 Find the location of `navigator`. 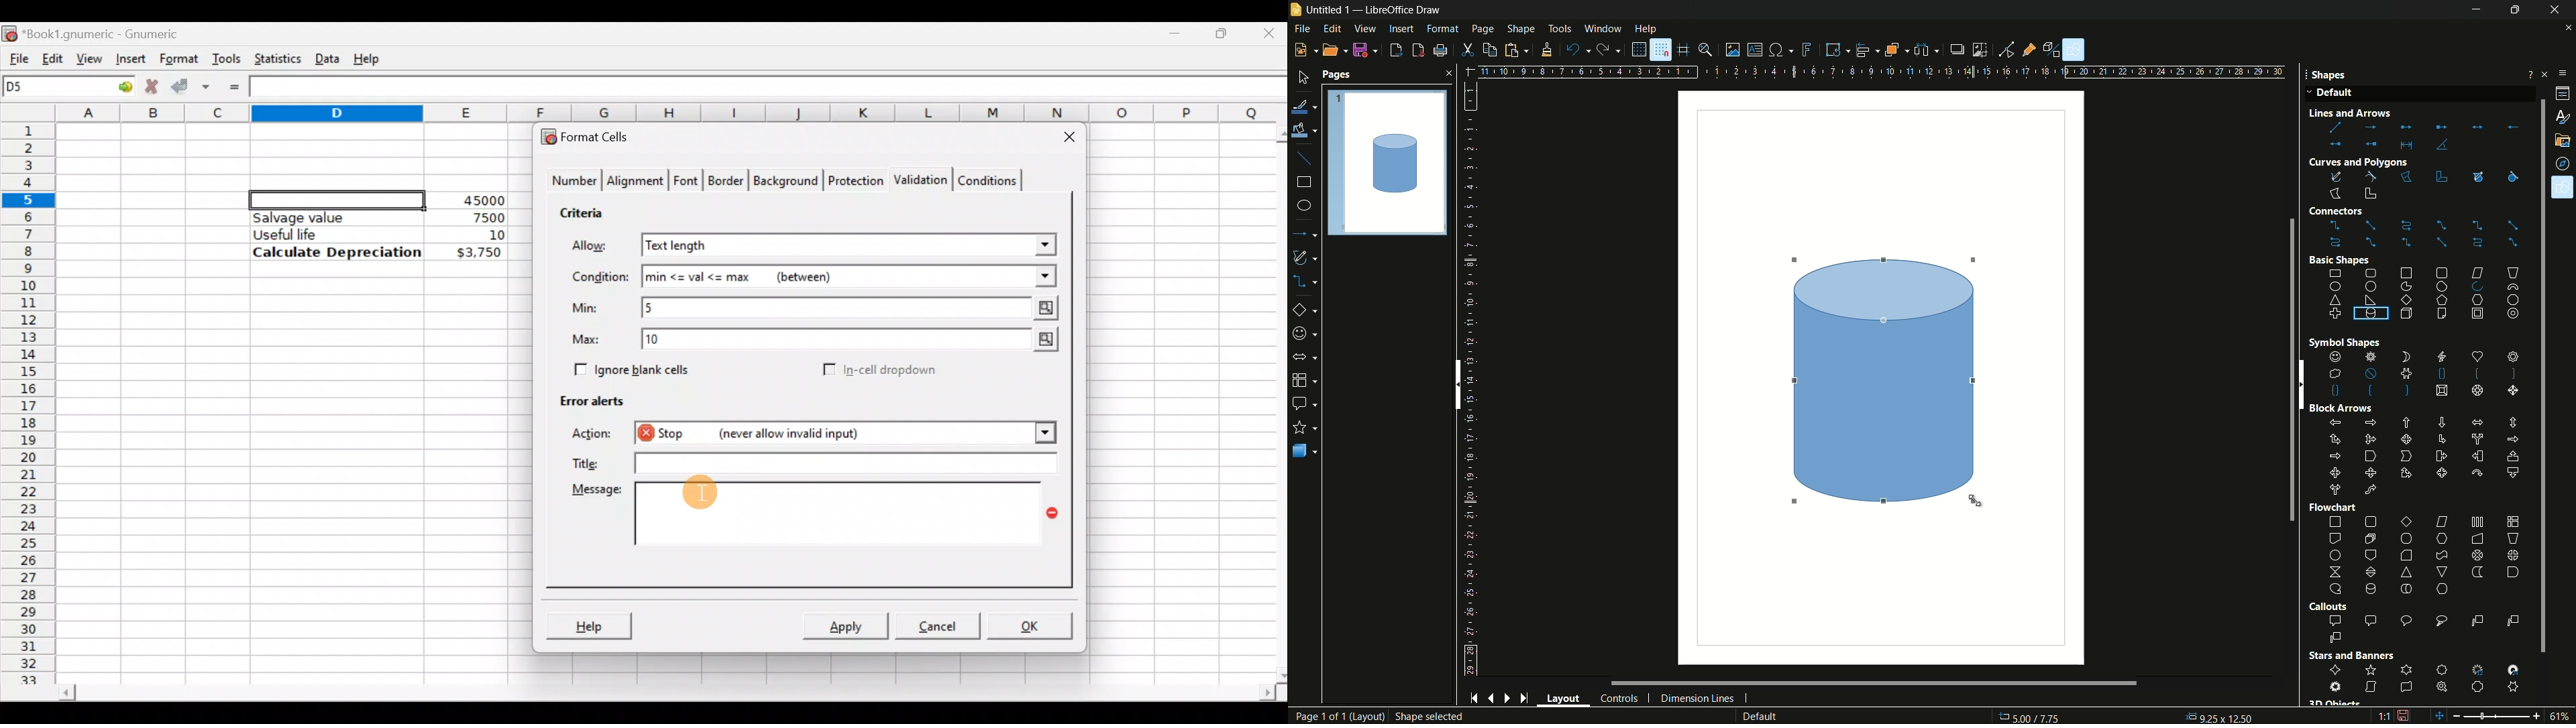

navigator is located at coordinates (2564, 164).